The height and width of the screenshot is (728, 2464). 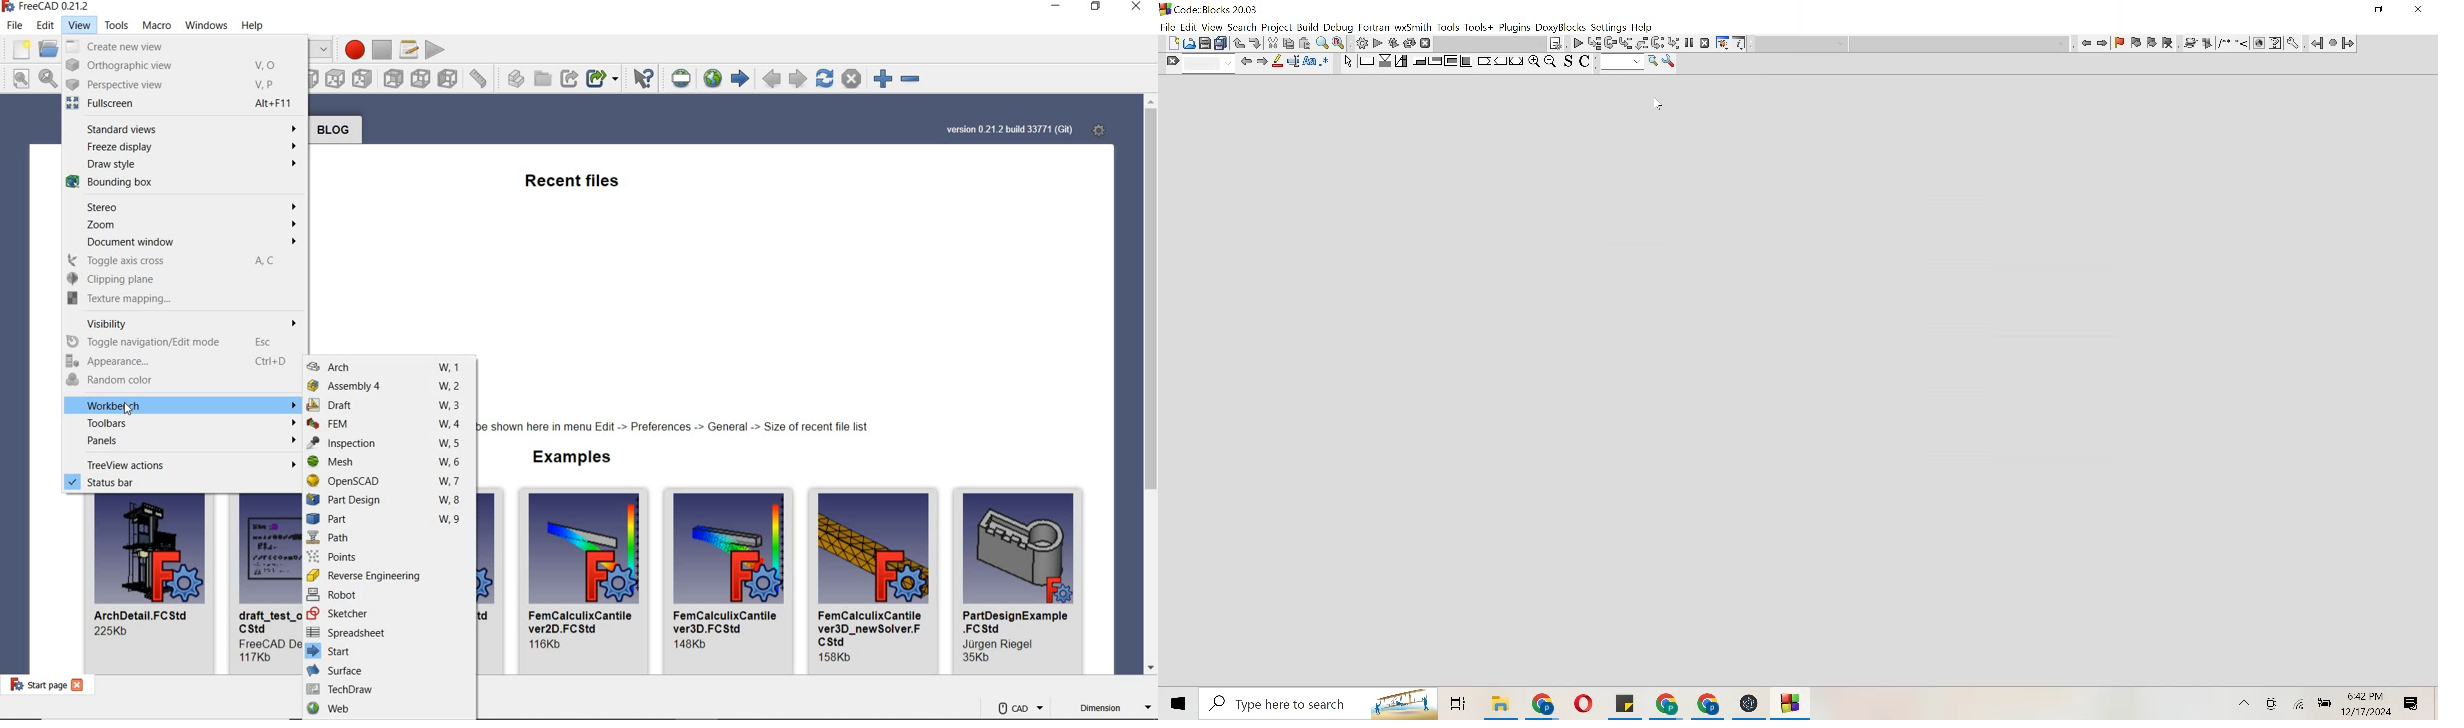 I want to click on FemCalculix, so click(x=586, y=581).